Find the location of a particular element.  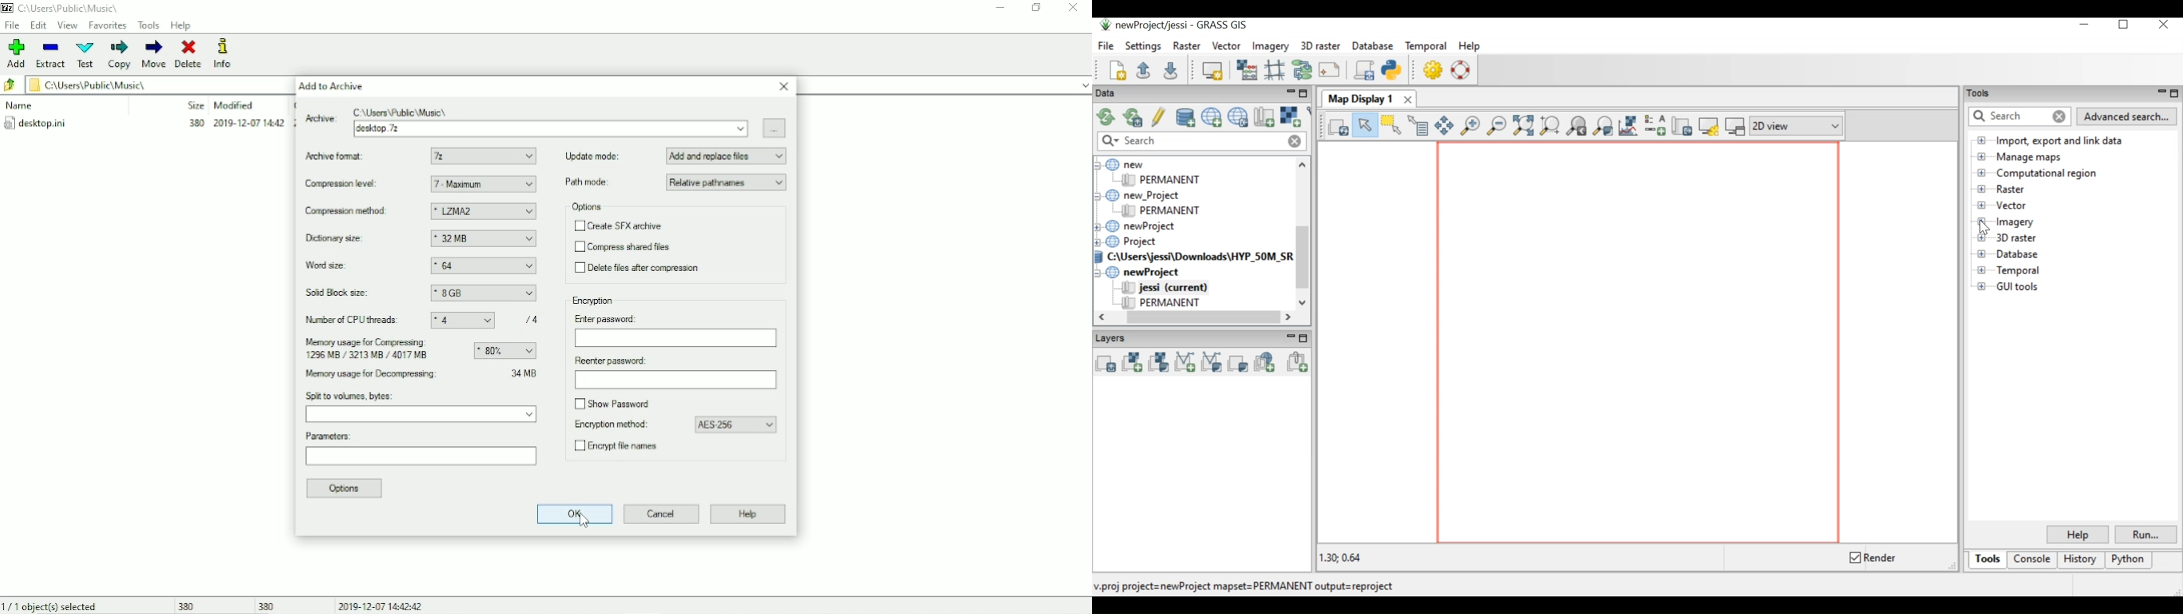

Copy is located at coordinates (121, 55).